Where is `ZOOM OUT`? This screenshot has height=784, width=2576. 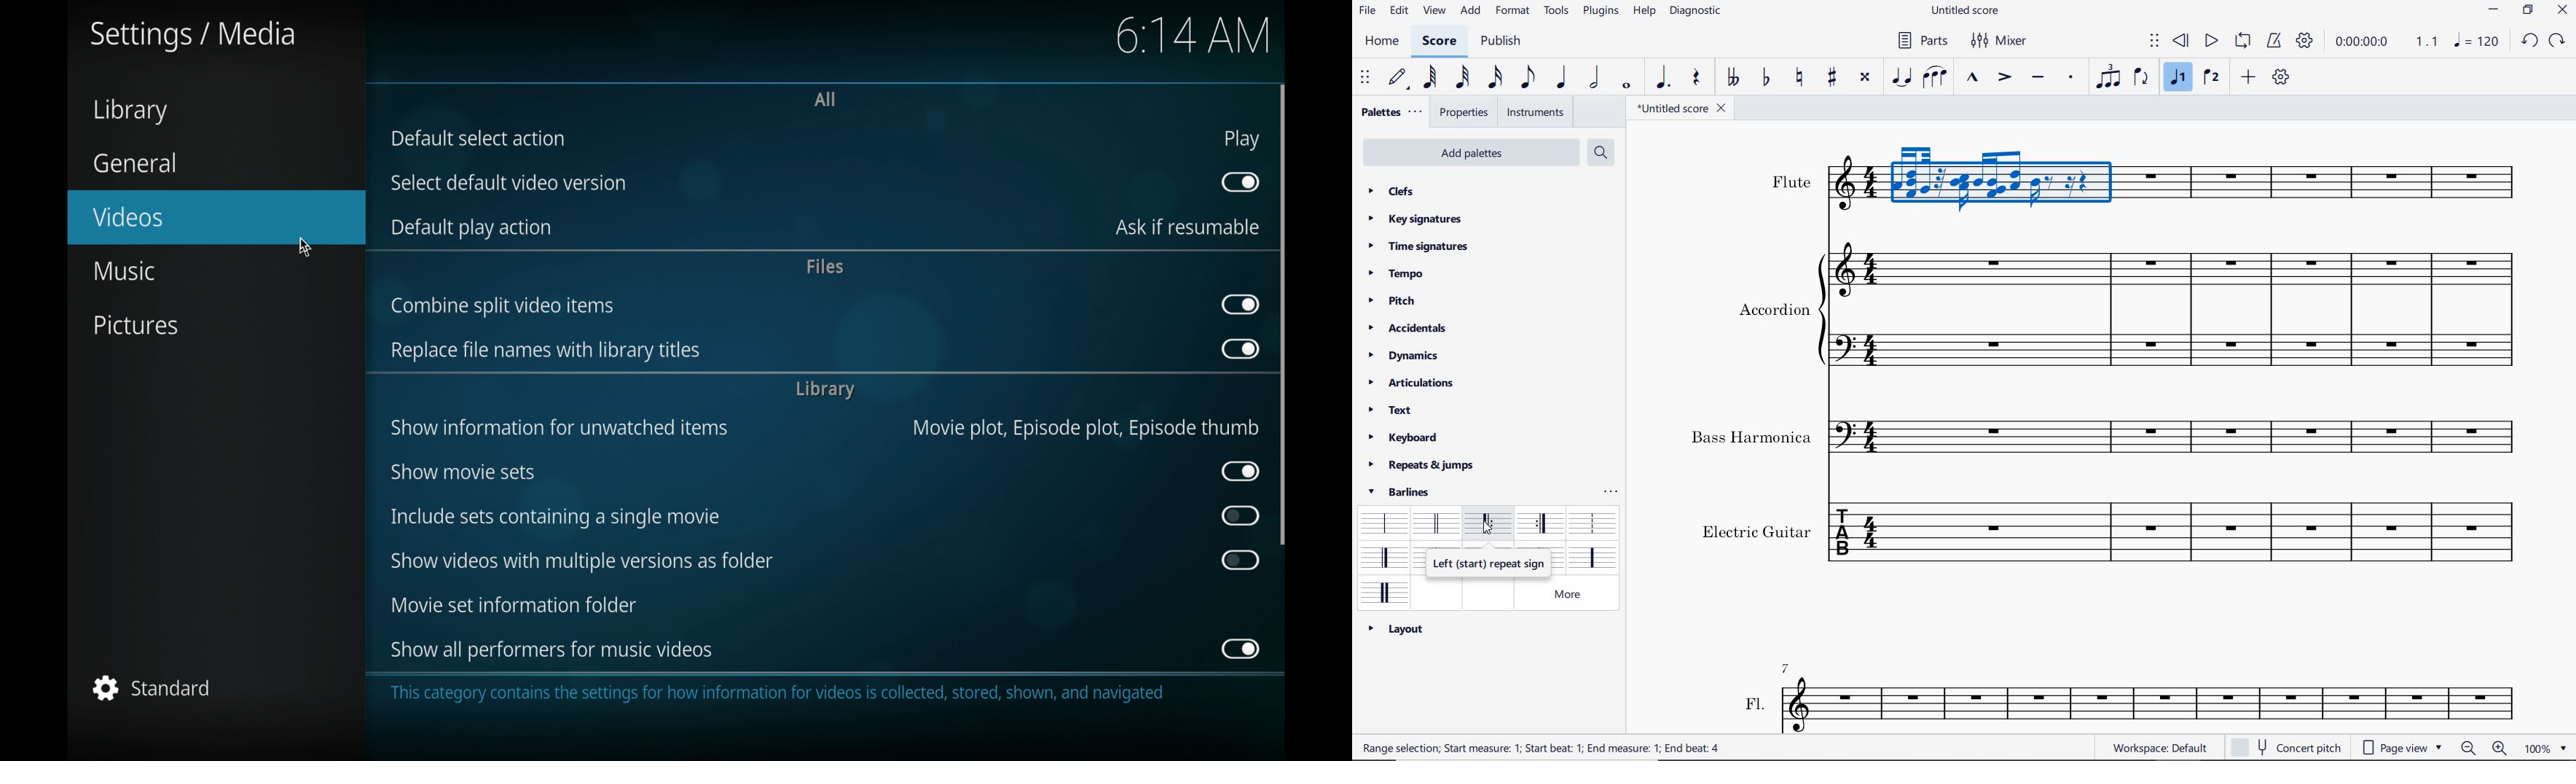
ZOOM OUT is located at coordinates (2468, 749).